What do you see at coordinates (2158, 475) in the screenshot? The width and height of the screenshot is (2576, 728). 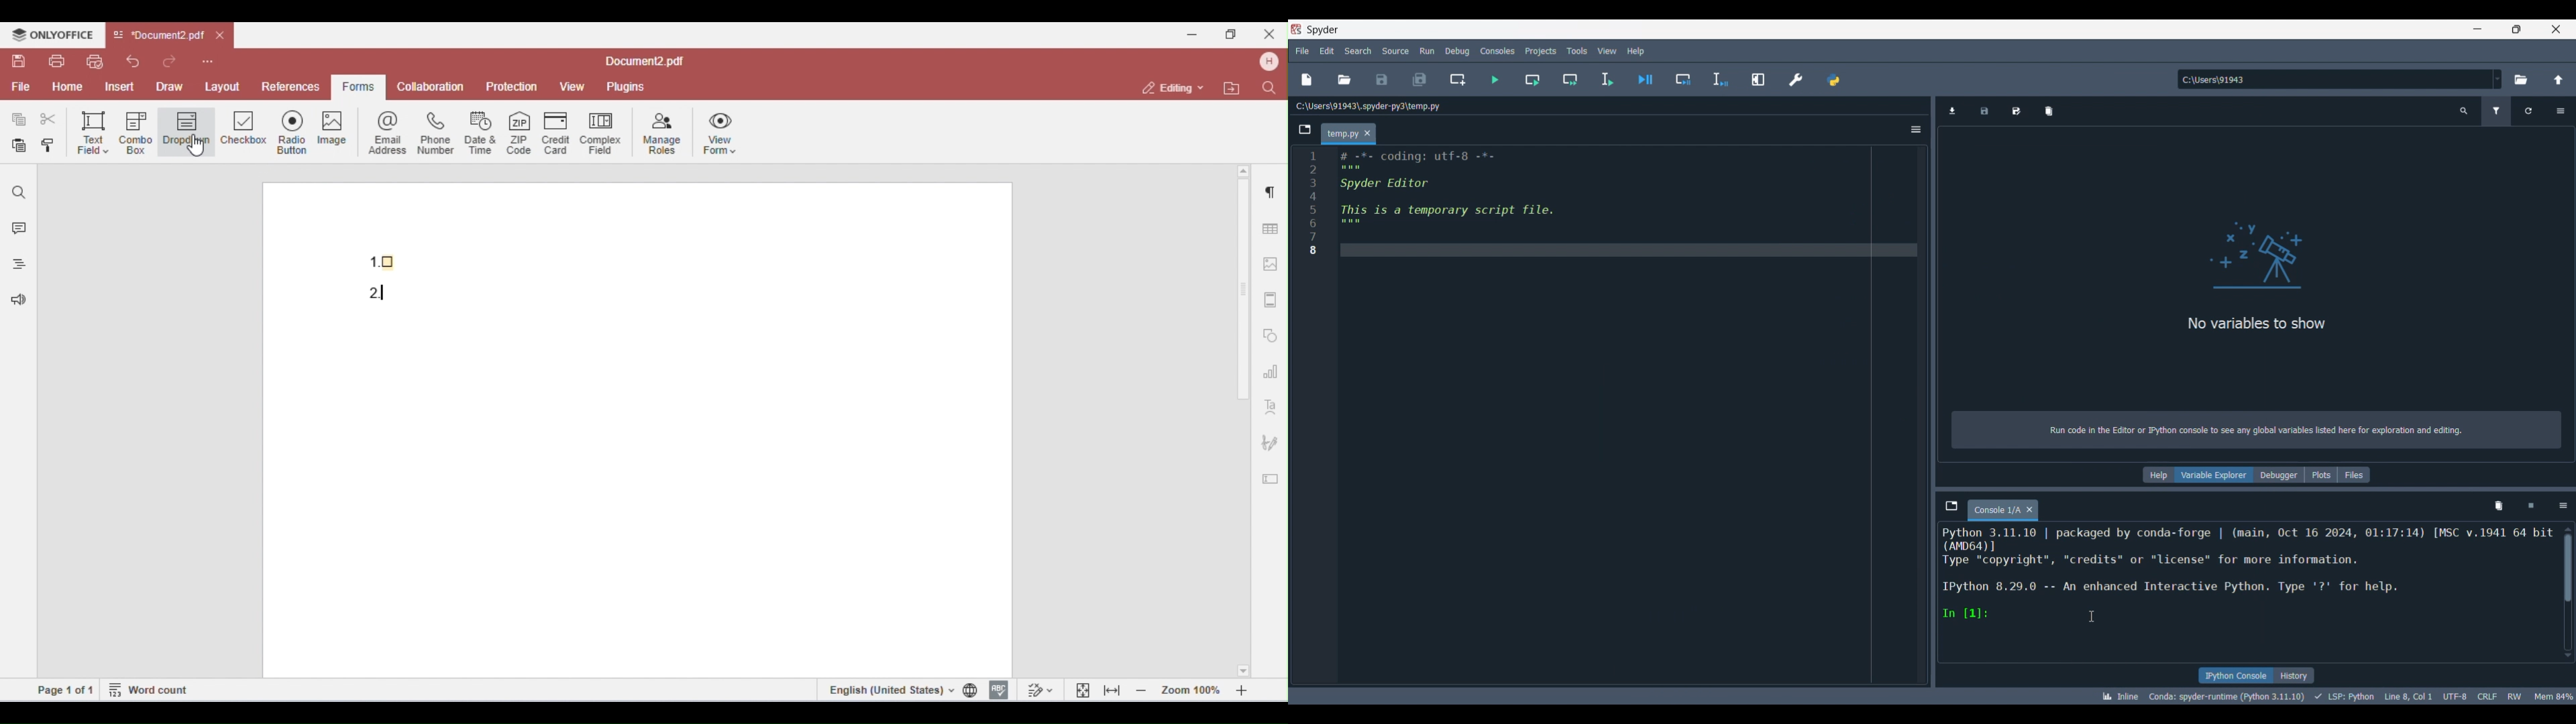 I see `Help` at bounding box center [2158, 475].